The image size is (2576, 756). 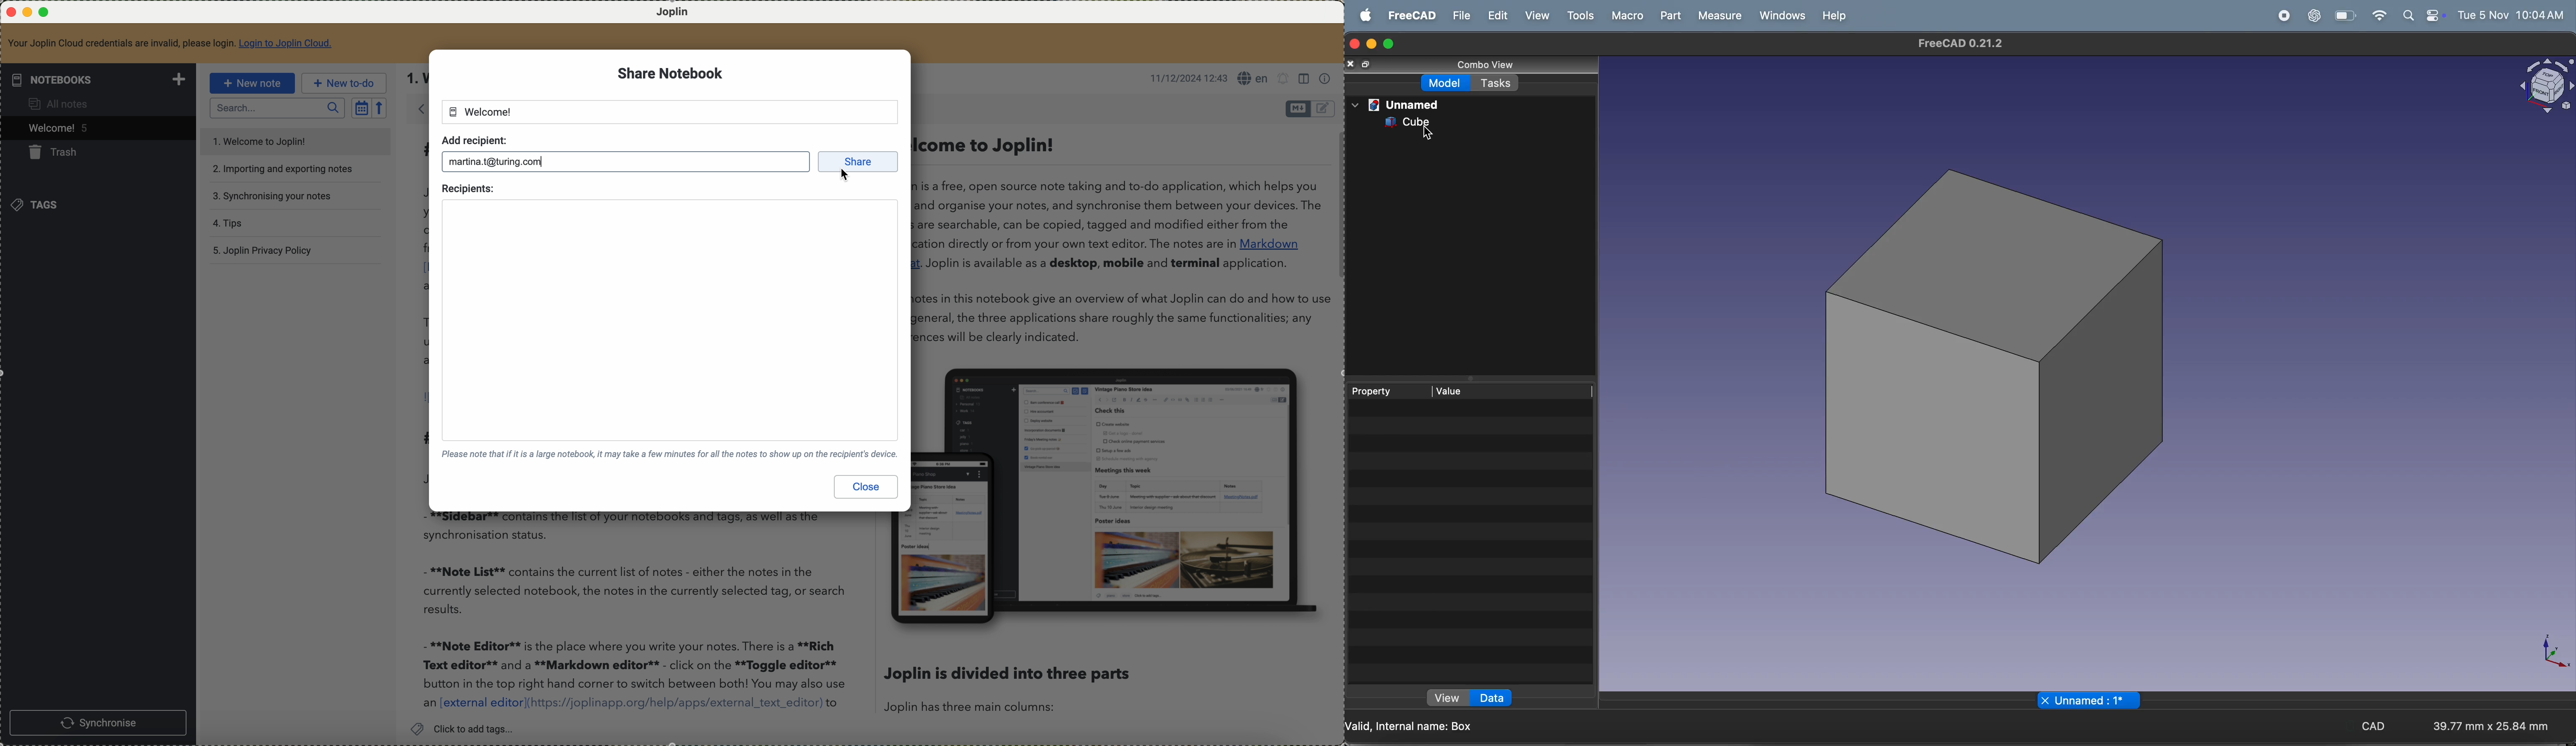 I want to click on synchronising your notes, so click(x=273, y=196).